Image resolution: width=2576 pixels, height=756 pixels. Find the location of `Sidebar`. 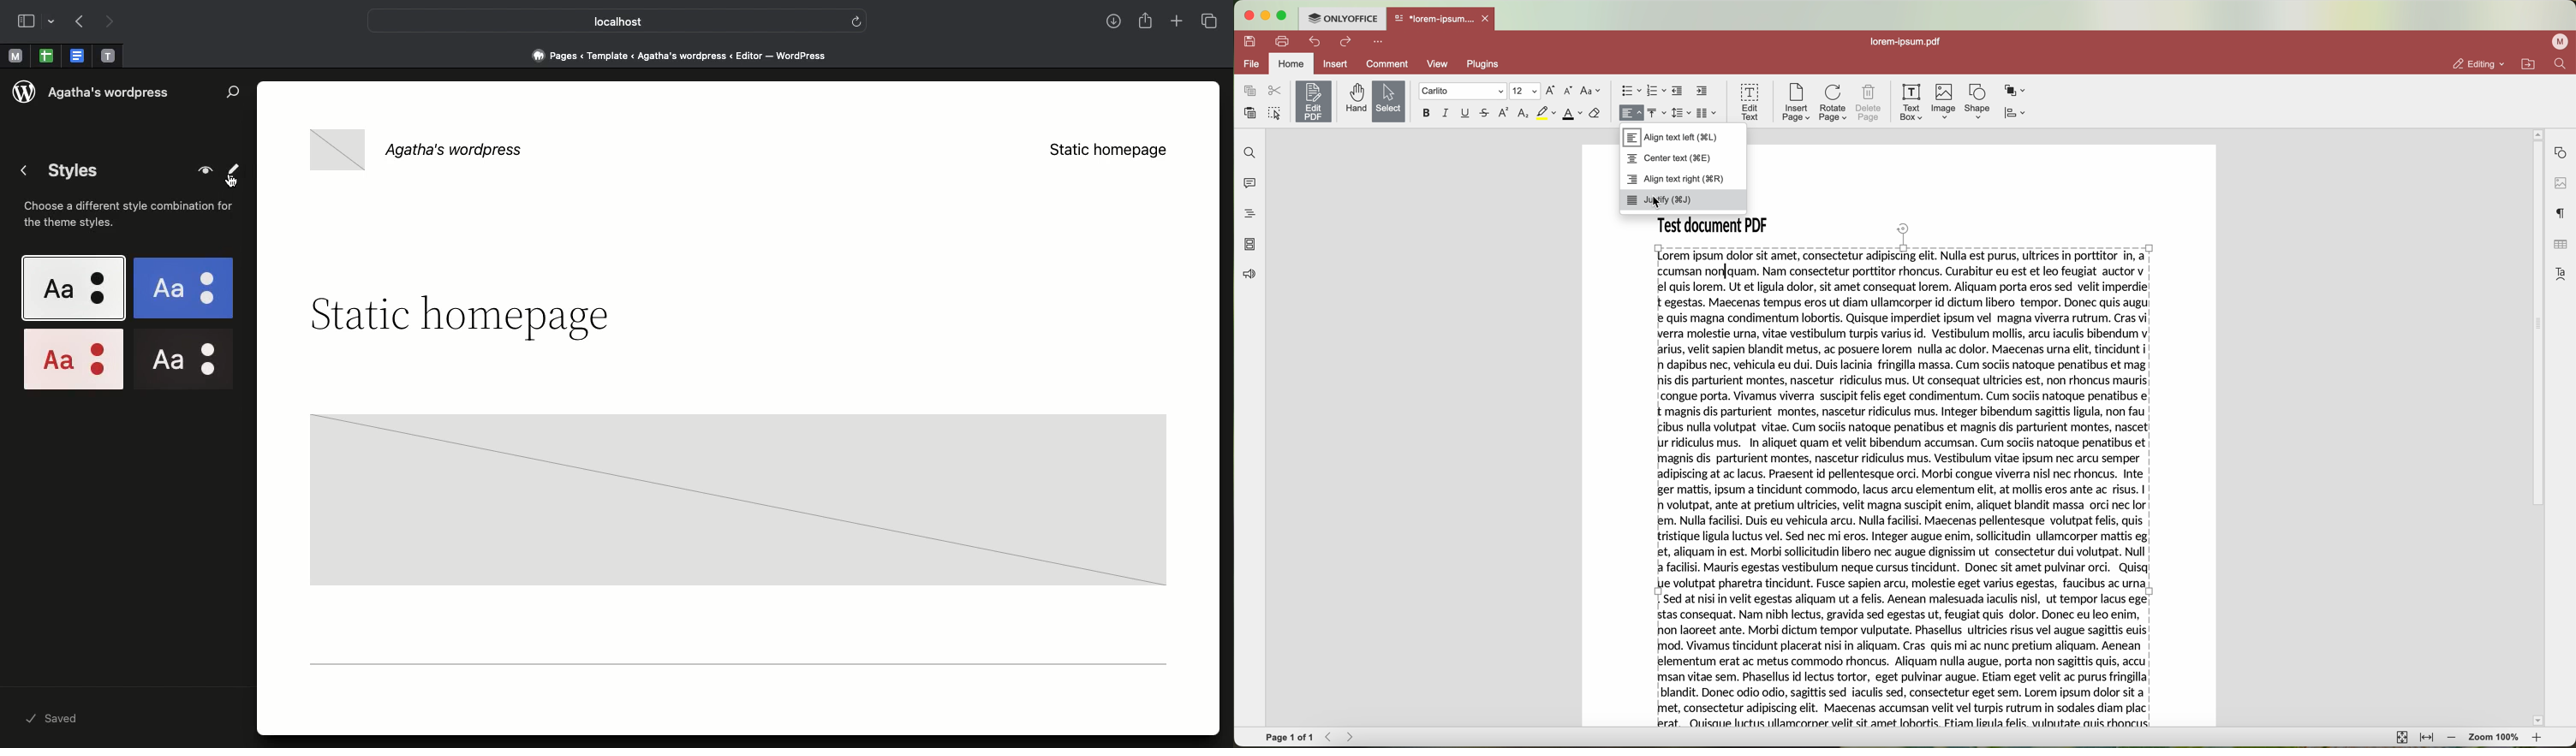

Sidebar is located at coordinates (26, 21).